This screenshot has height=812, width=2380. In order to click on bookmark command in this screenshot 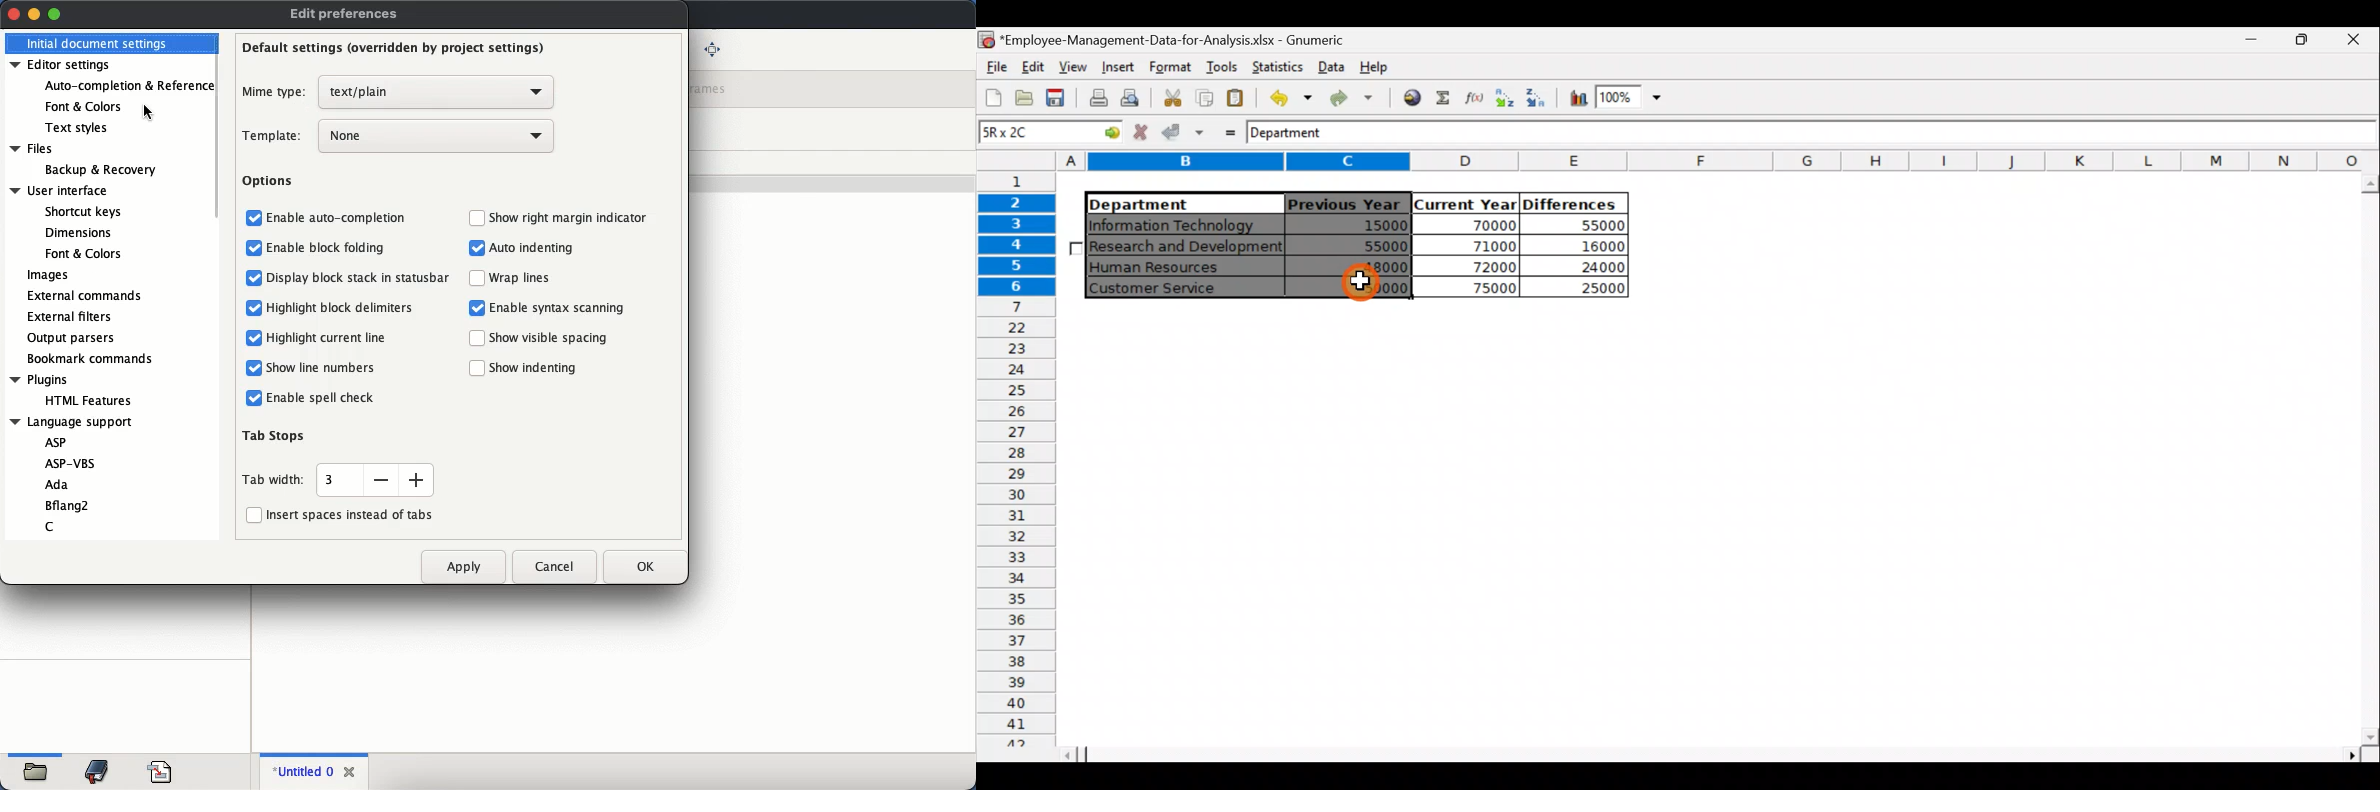, I will do `click(87, 360)`.